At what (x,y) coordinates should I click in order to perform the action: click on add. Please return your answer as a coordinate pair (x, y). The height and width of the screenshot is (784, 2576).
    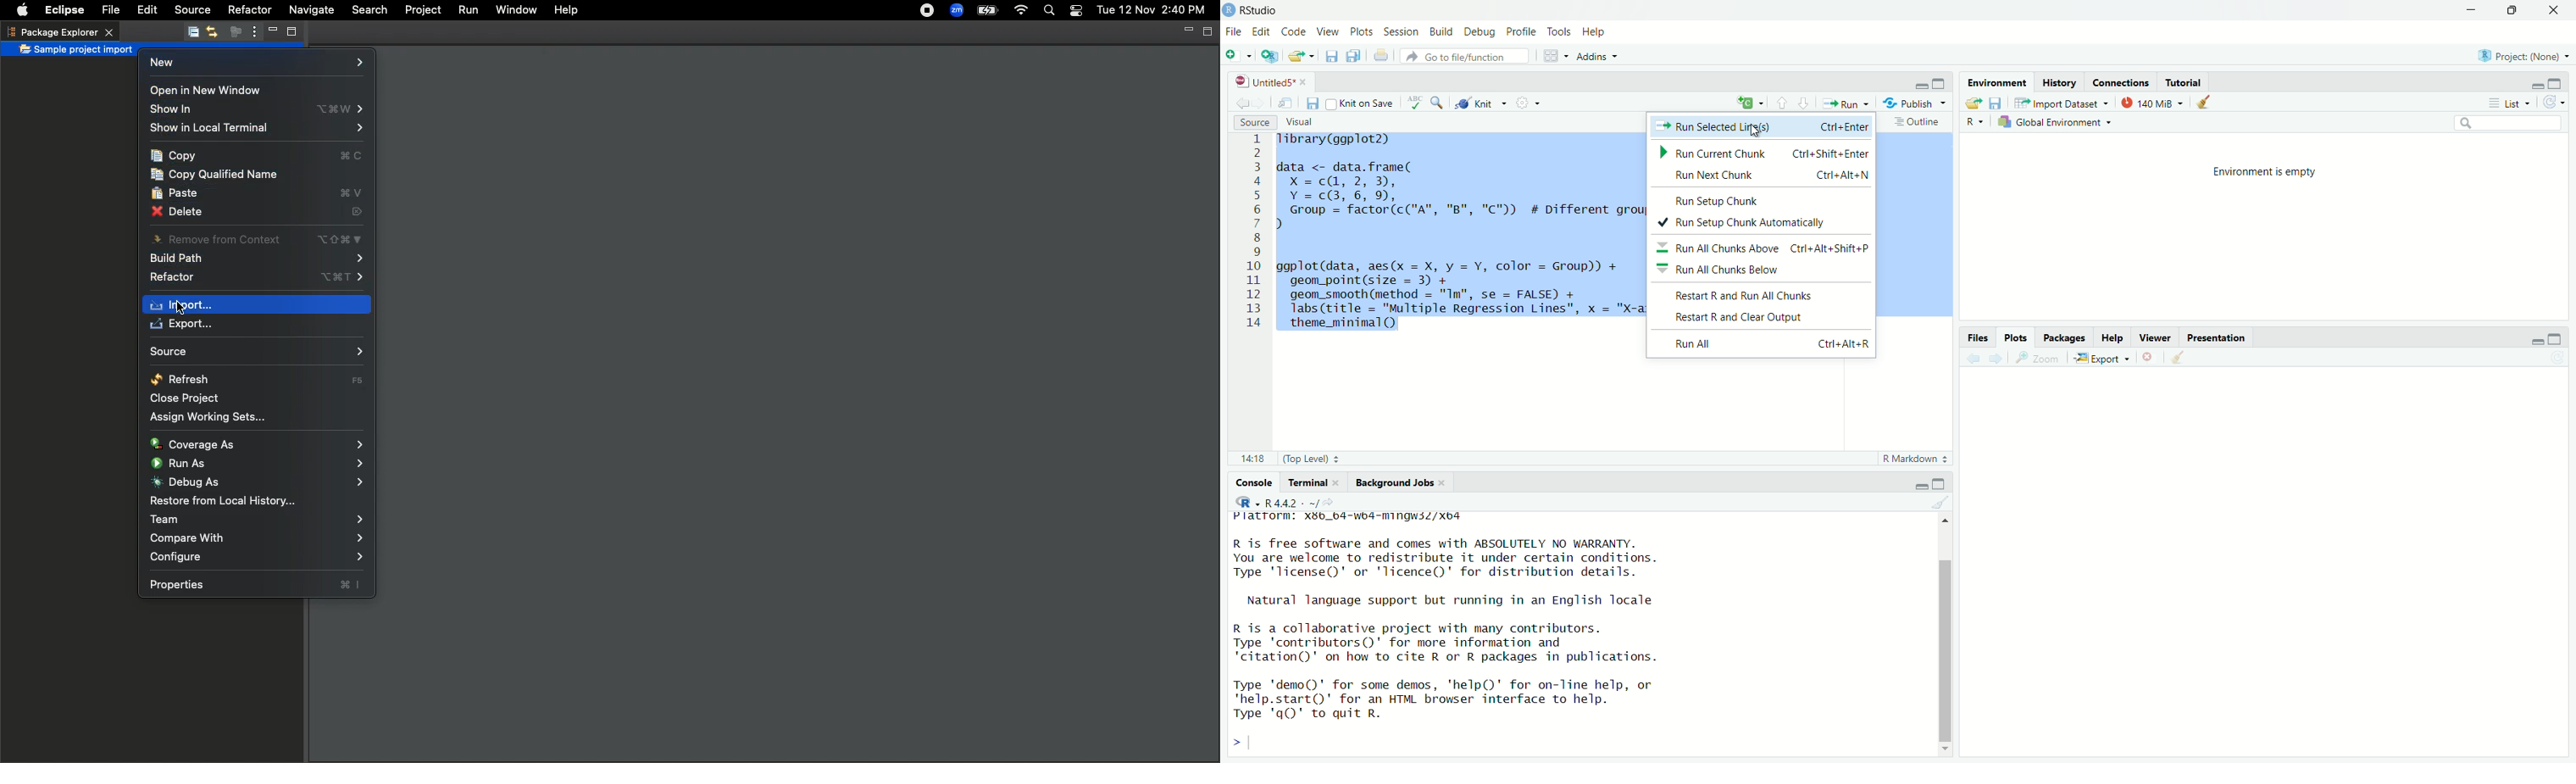
    Looking at the image, I should click on (1751, 102).